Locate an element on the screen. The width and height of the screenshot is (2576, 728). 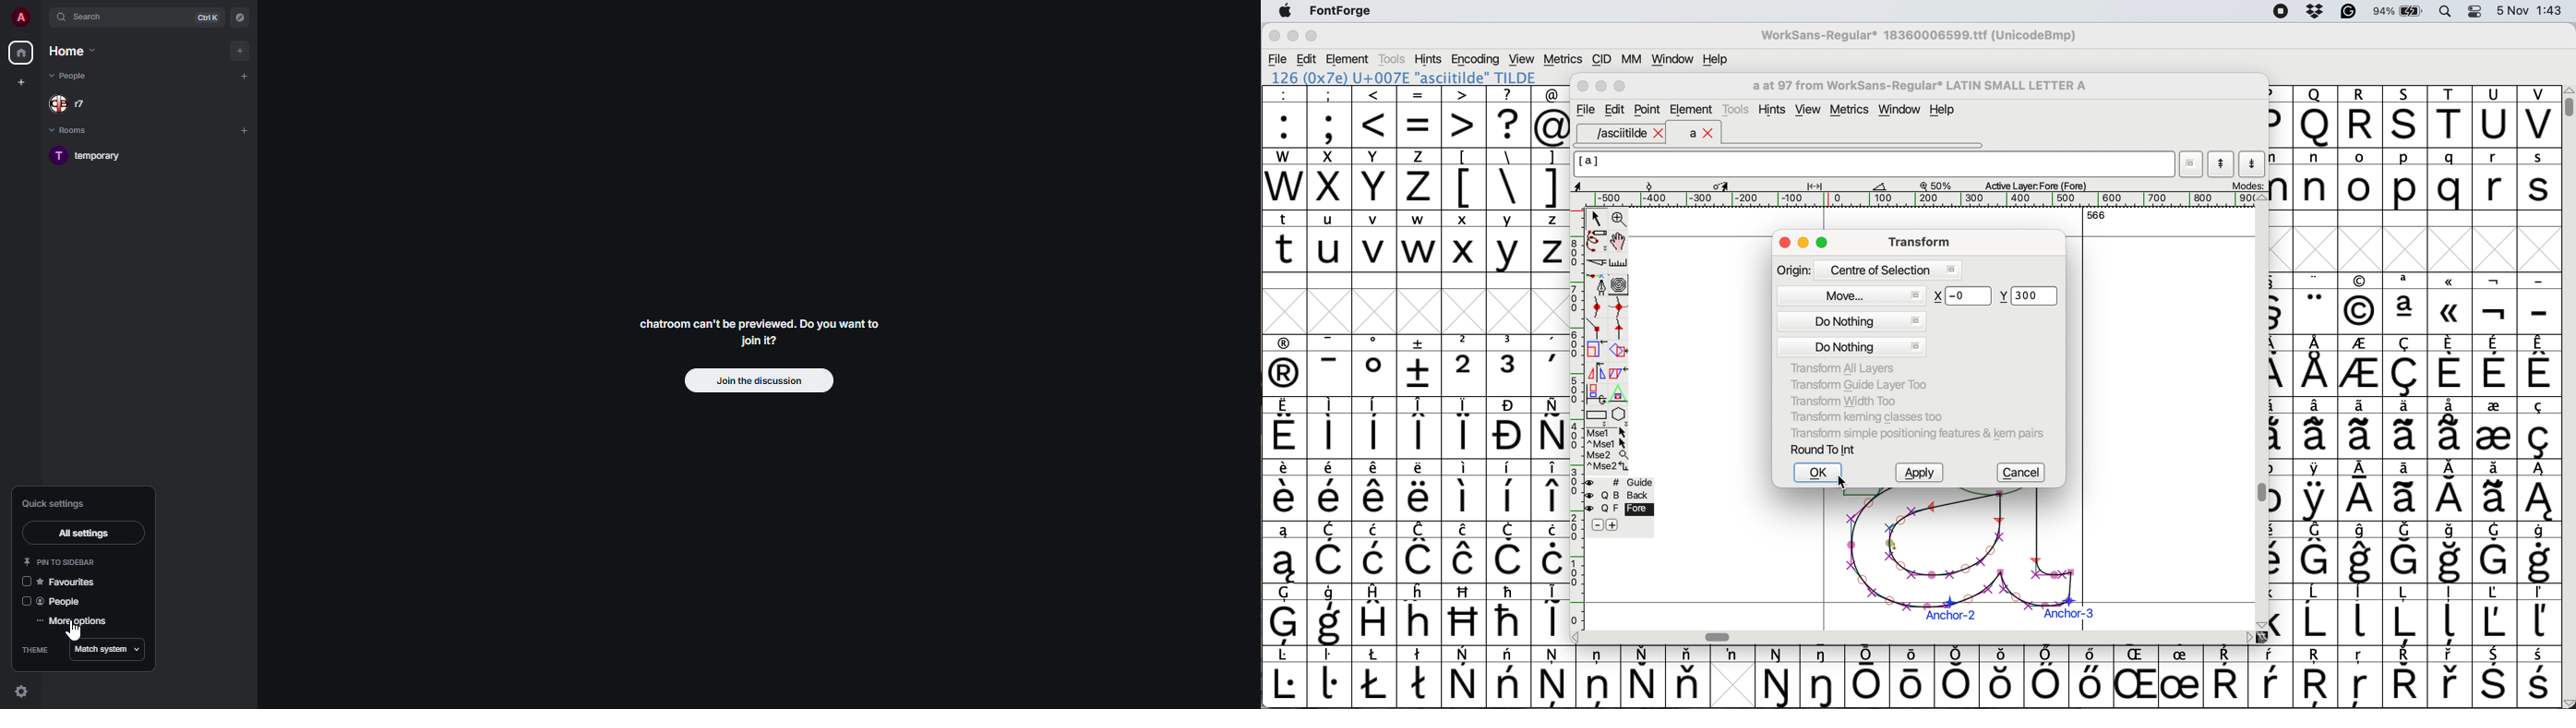
 is located at coordinates (2406, 117).